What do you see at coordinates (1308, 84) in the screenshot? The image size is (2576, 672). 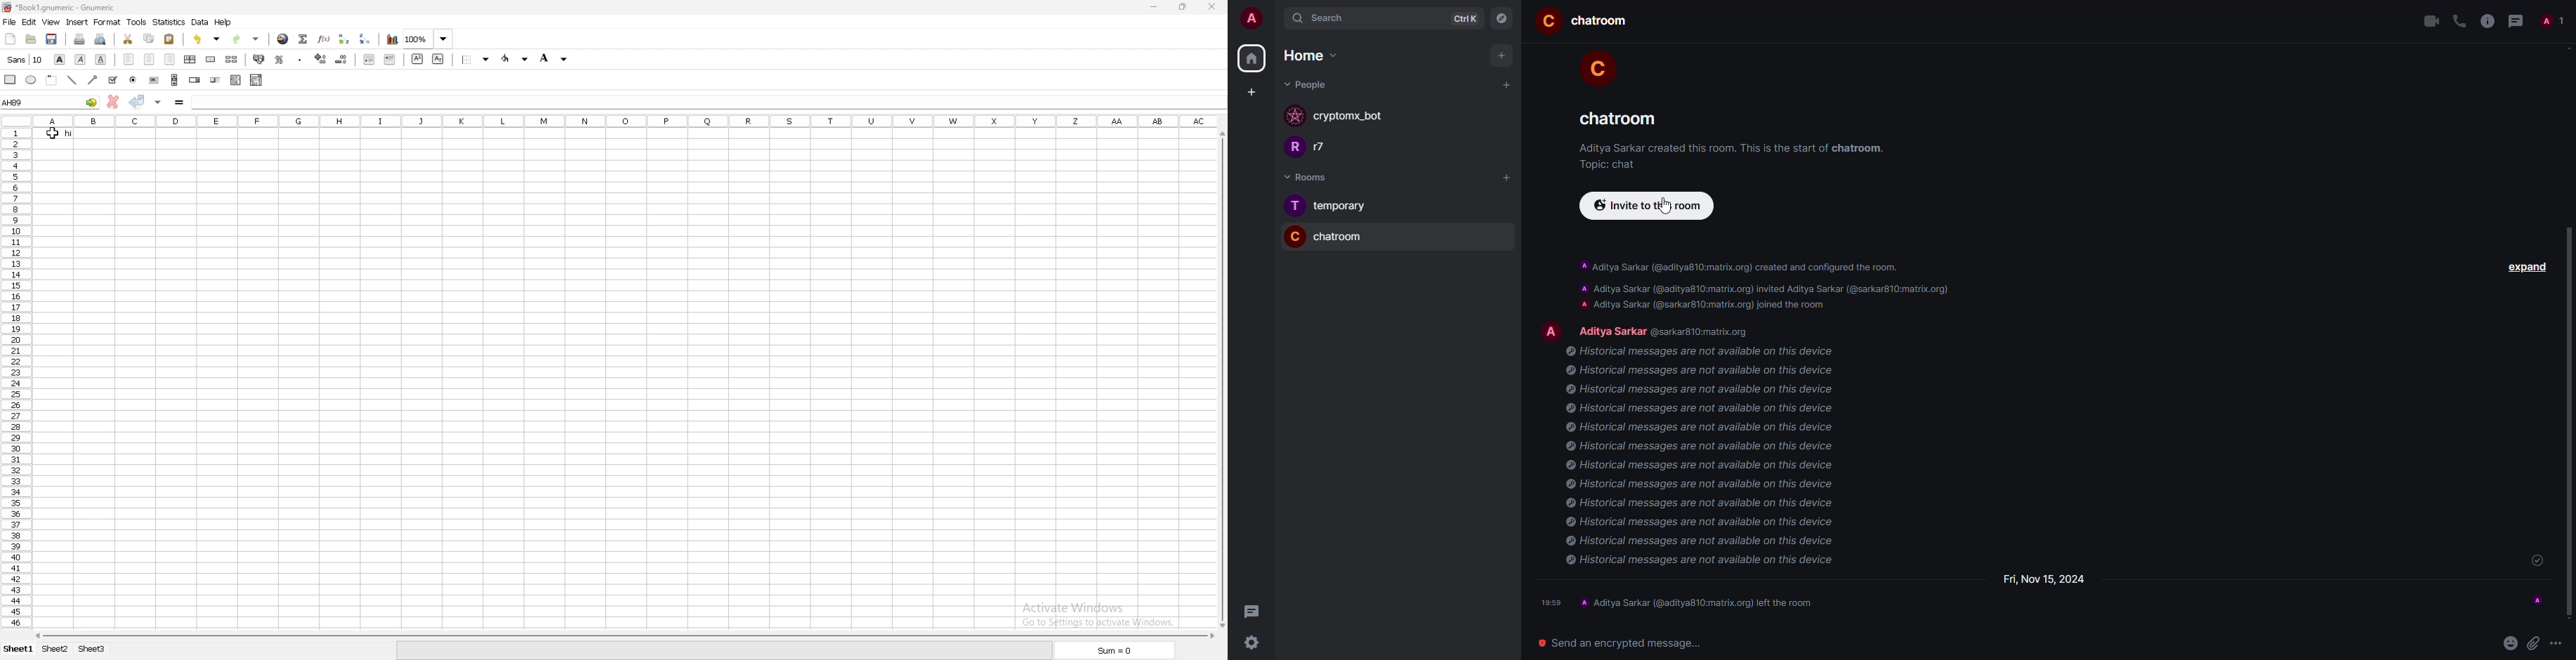 I see `people` at bounding box center [1308, 84].